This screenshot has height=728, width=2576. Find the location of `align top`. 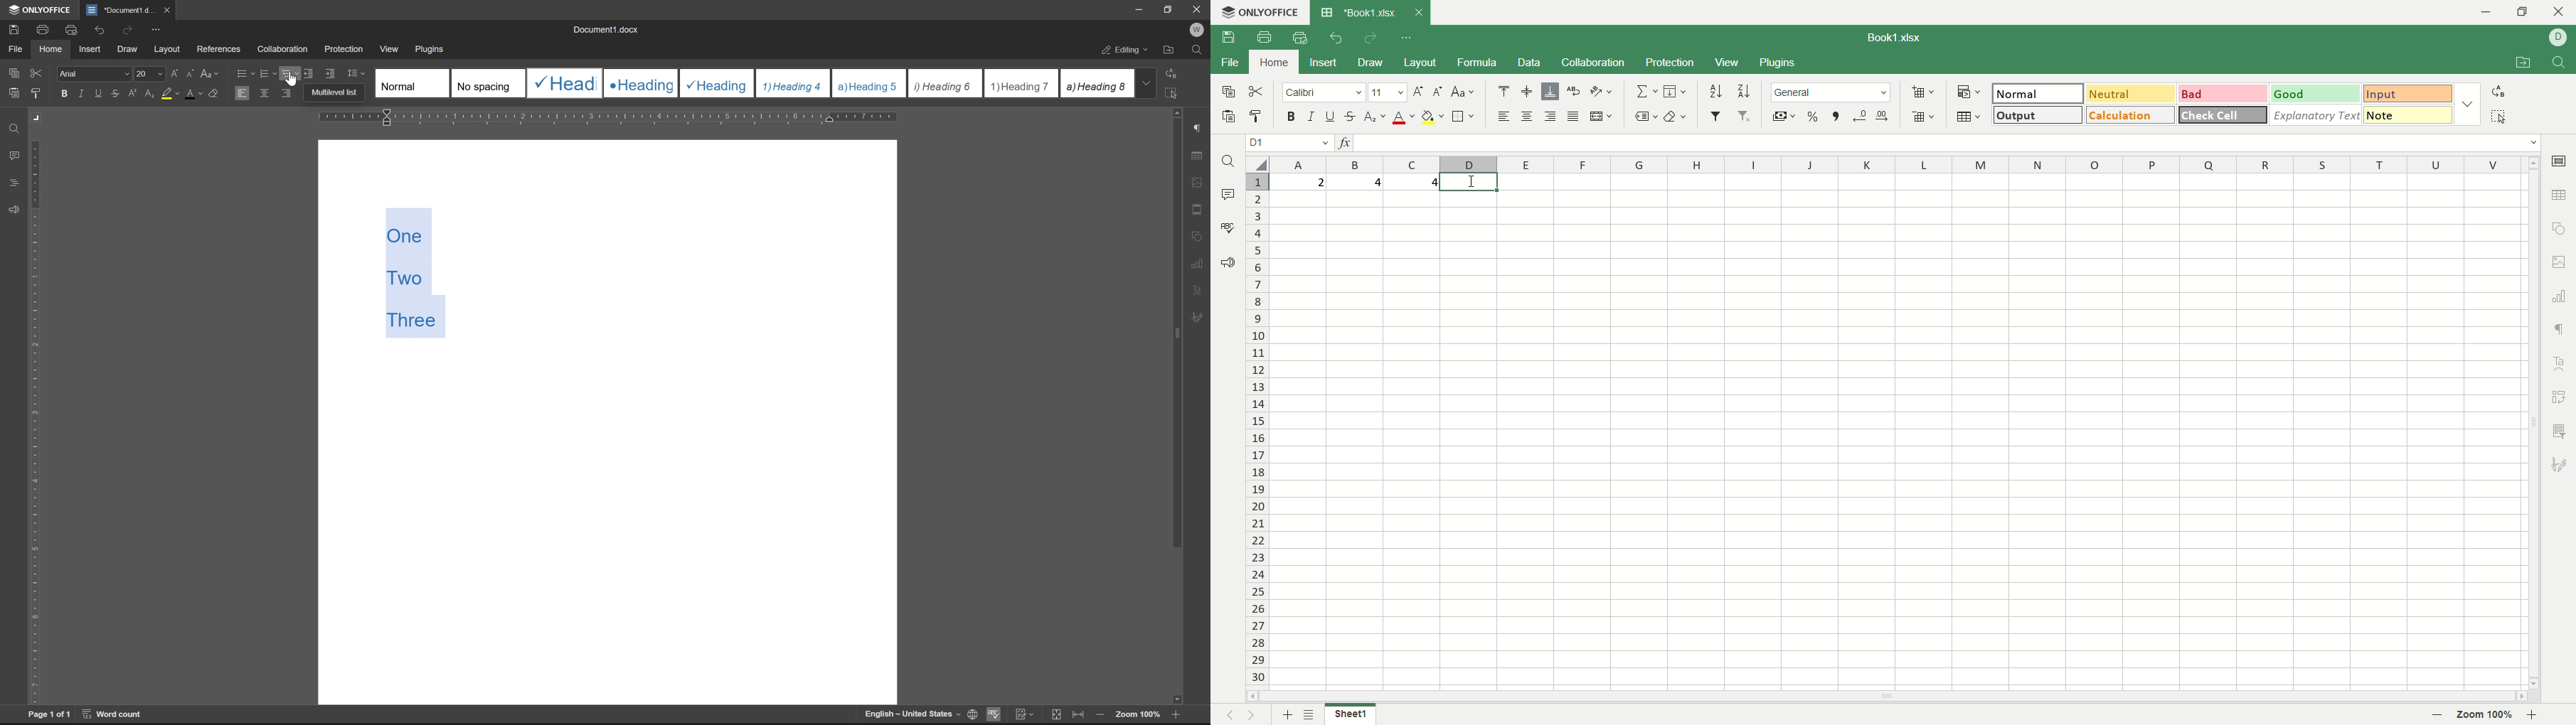

align top is located at coordinates (1506, 90).